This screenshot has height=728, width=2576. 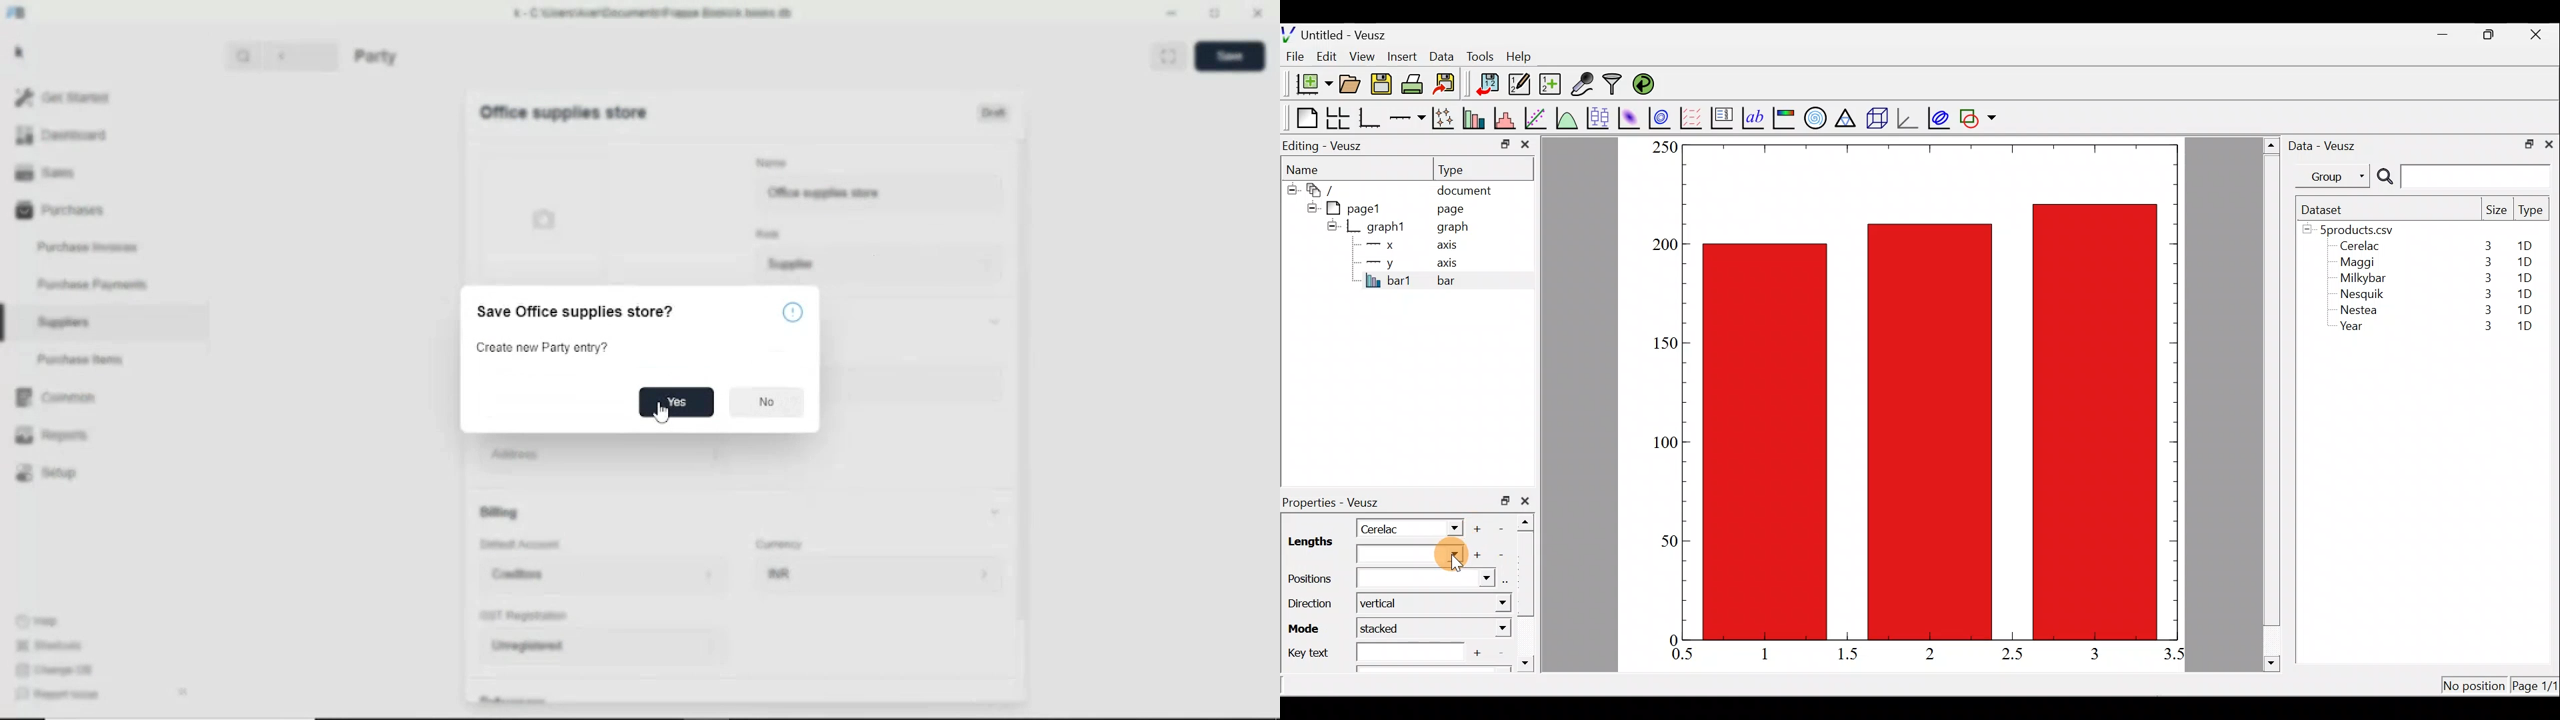 I want to click on Purchases, so click(x=58, y=211).